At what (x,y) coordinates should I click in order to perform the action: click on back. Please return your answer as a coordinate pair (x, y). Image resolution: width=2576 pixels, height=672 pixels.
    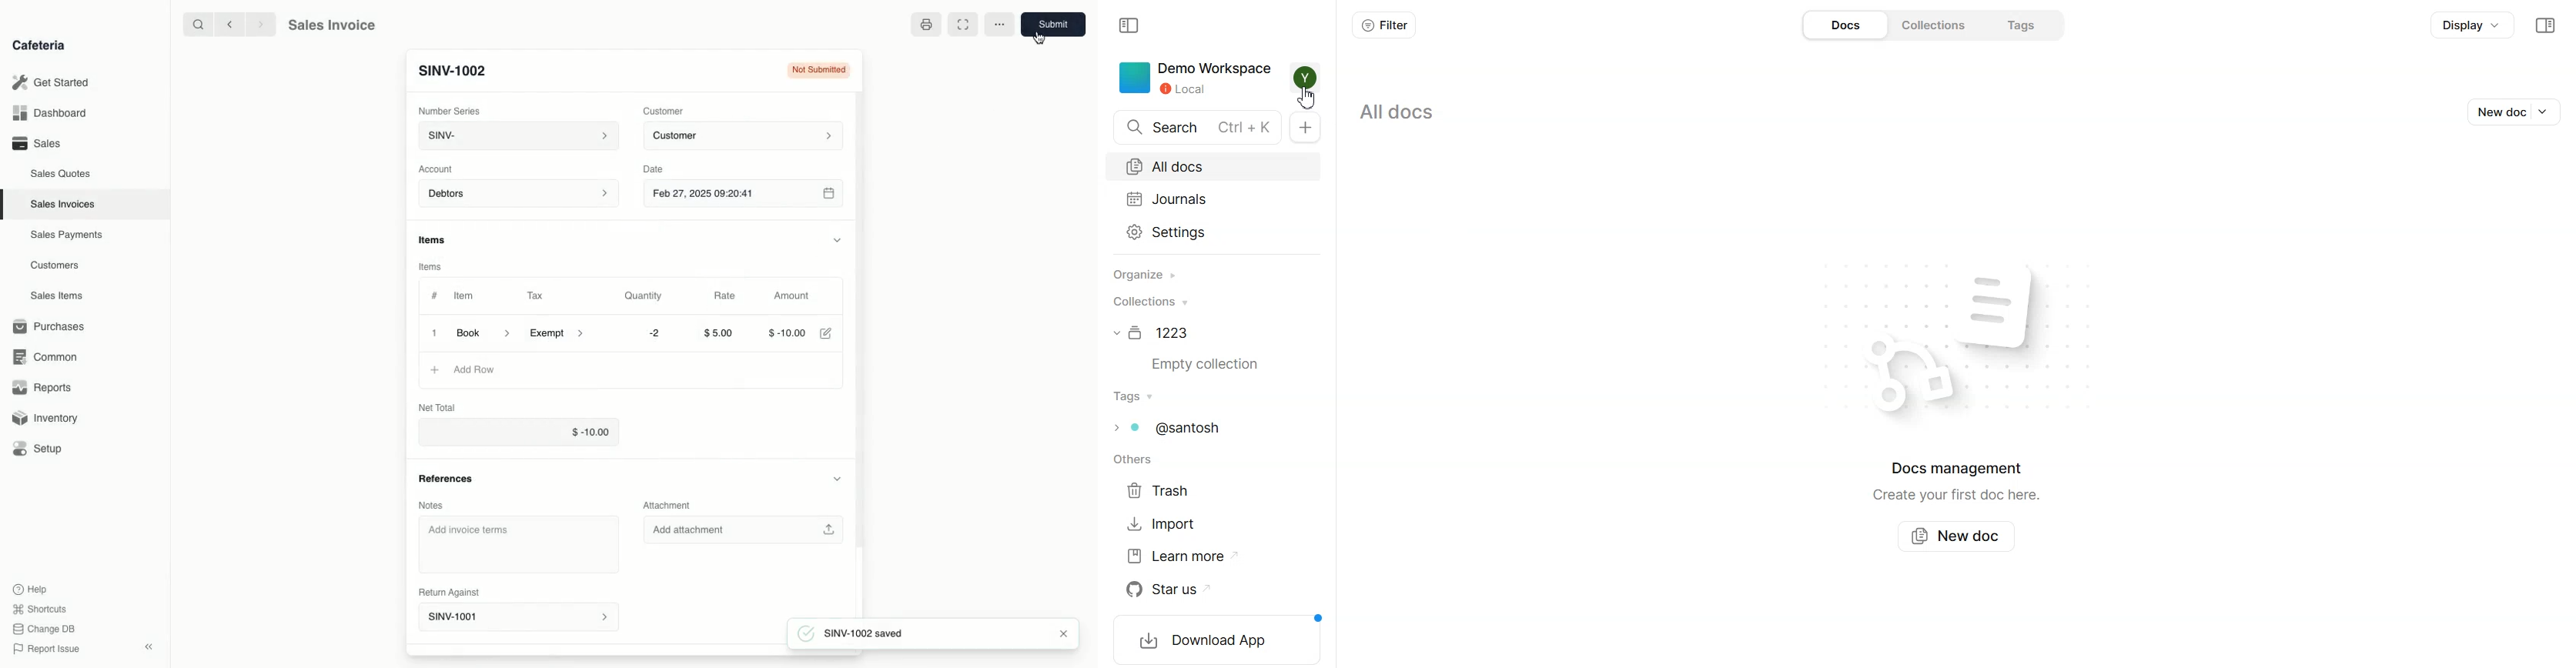
    Looking at the image, I should click on (232, 24).